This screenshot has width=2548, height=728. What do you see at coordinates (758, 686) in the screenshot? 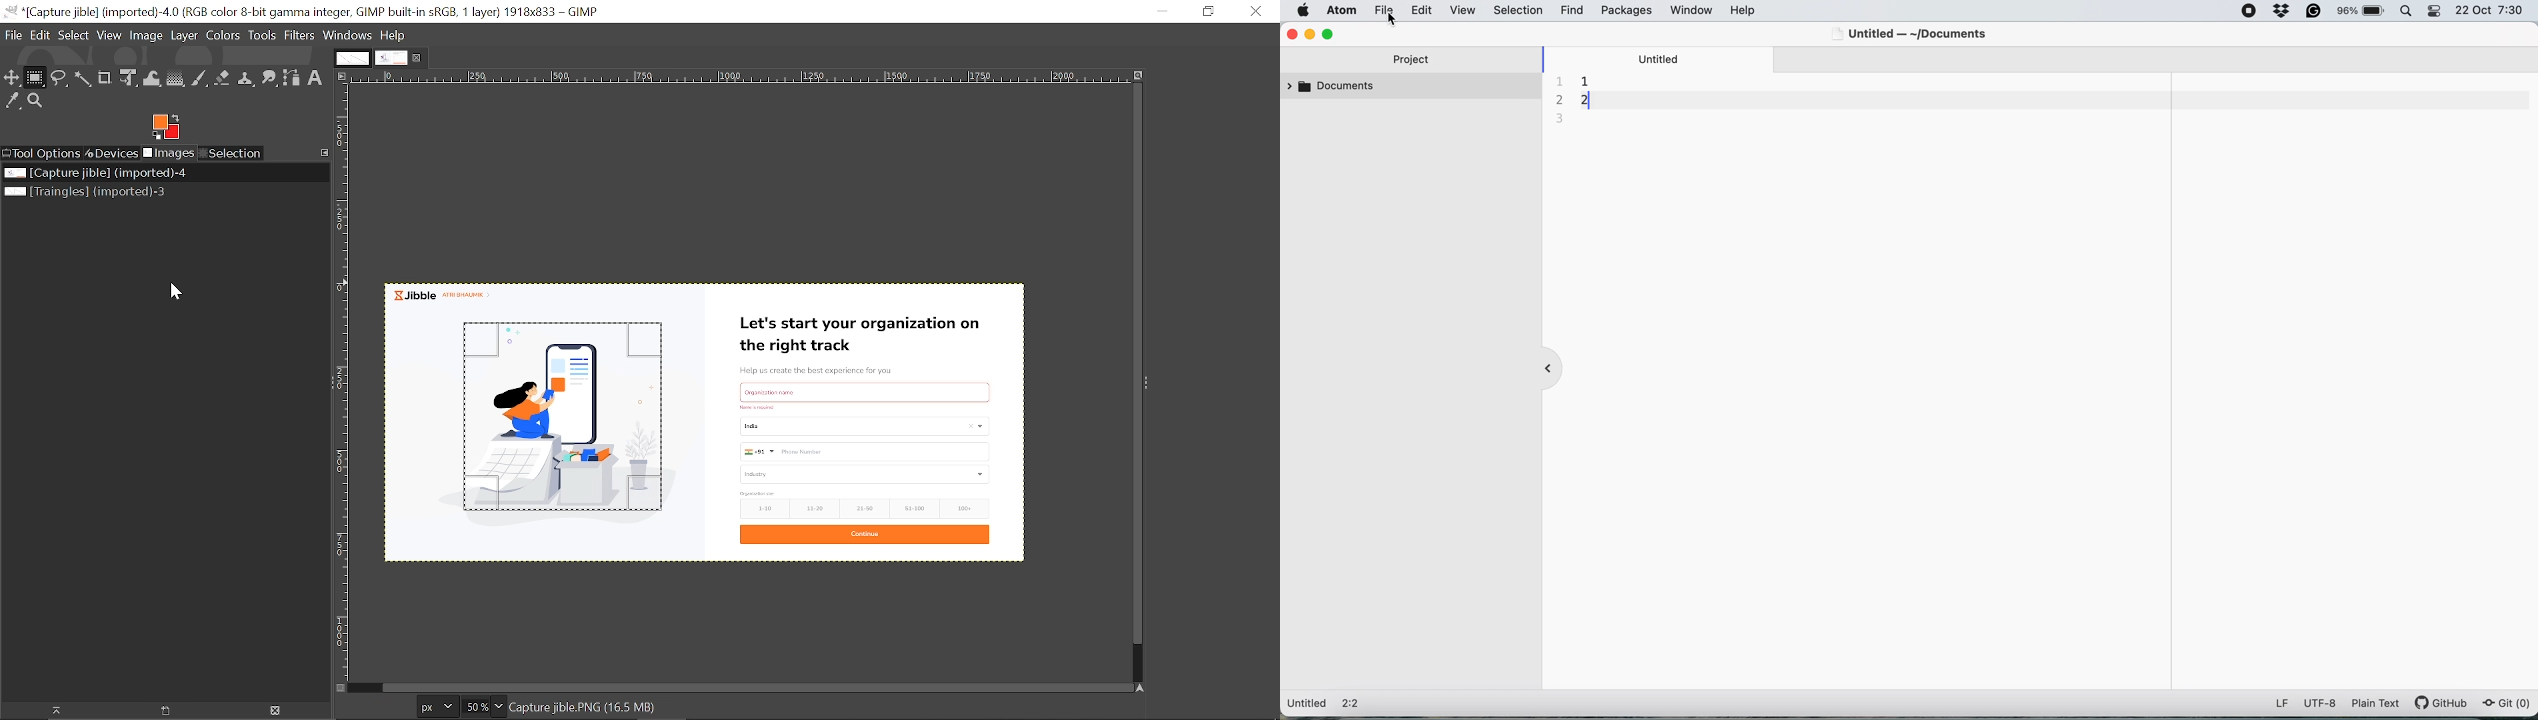
I see `Horizontal srollbar` at bounding box center [758, 686].